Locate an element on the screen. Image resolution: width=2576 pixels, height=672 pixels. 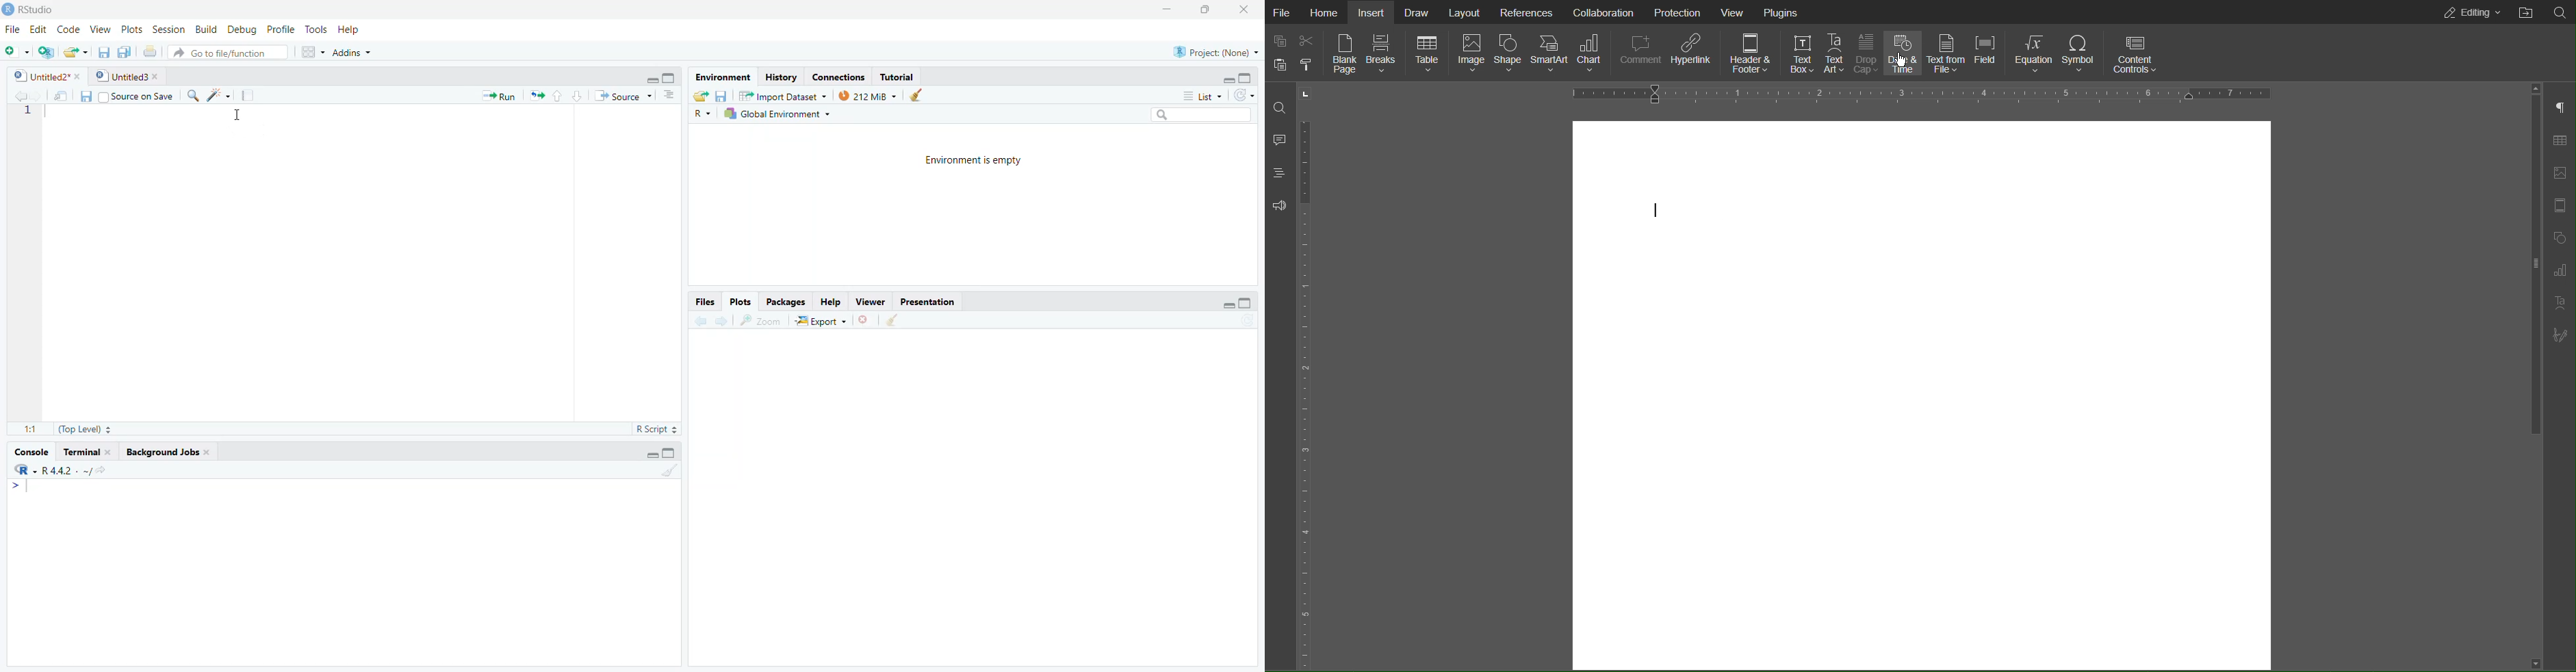
untitled is located at coordinates (126, 77).